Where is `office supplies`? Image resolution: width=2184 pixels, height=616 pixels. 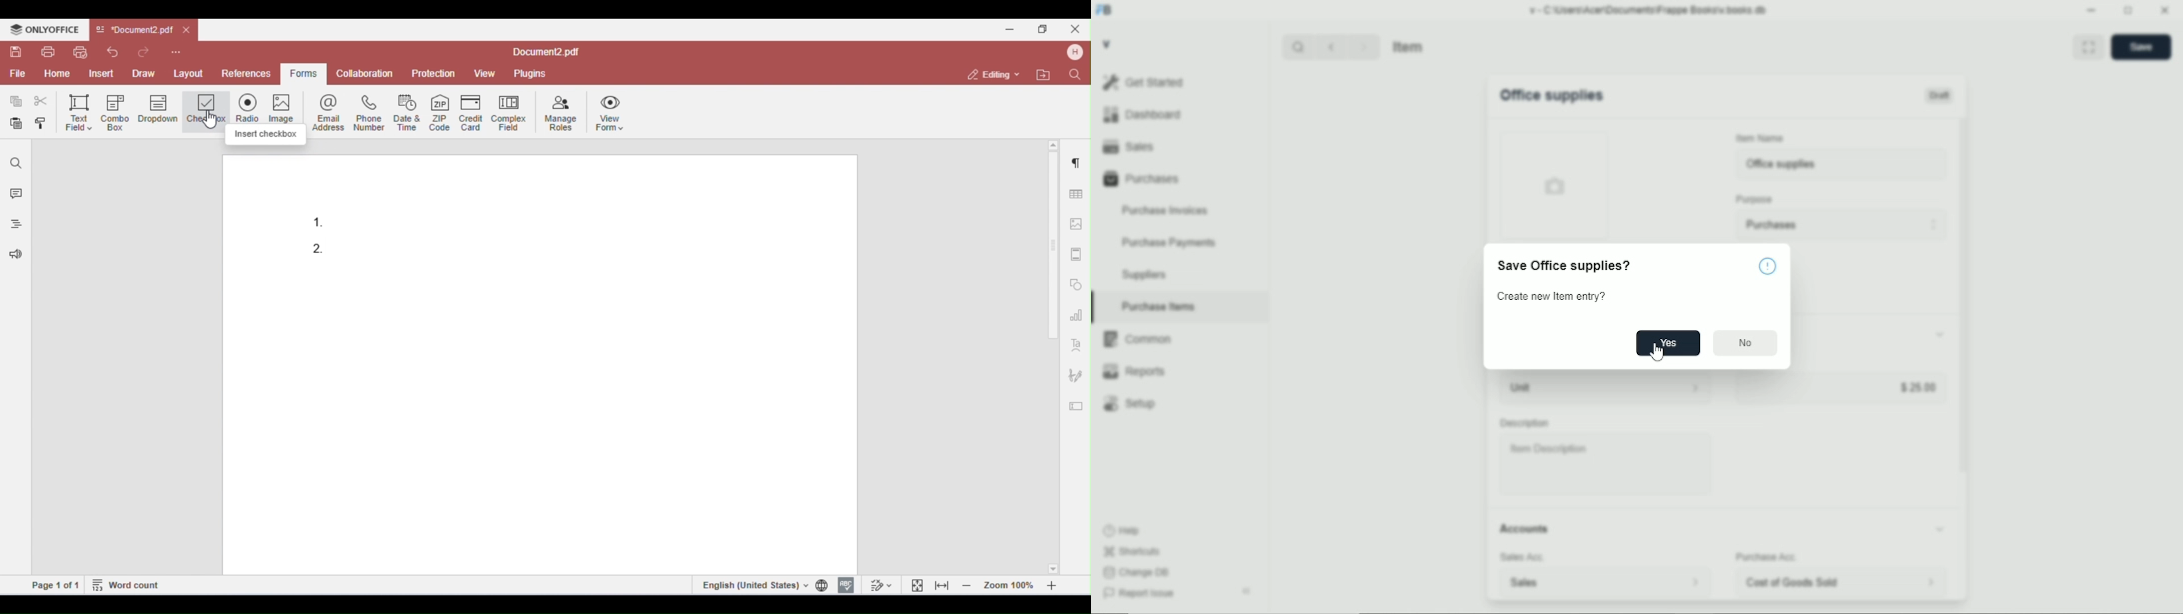 office supplies is located at coordinates (1843, 164).